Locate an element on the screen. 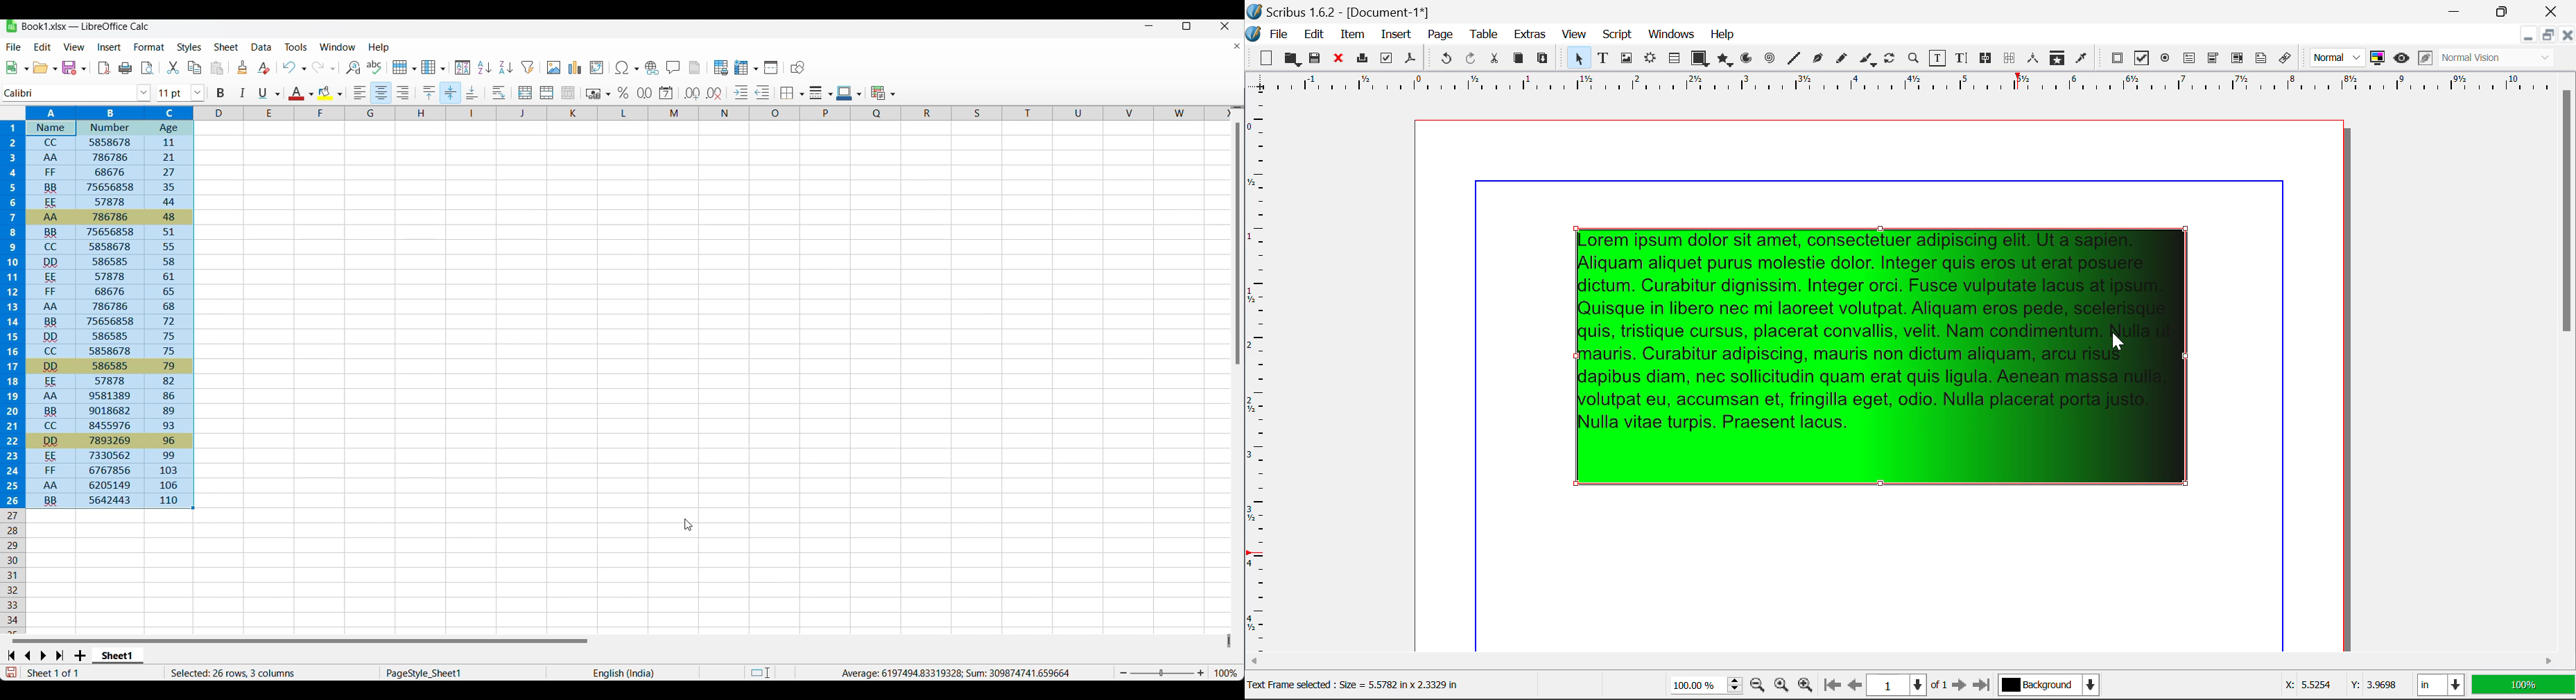 This screenshot has height=700, width=2576. Edit is located at coordinates (1314, 35).